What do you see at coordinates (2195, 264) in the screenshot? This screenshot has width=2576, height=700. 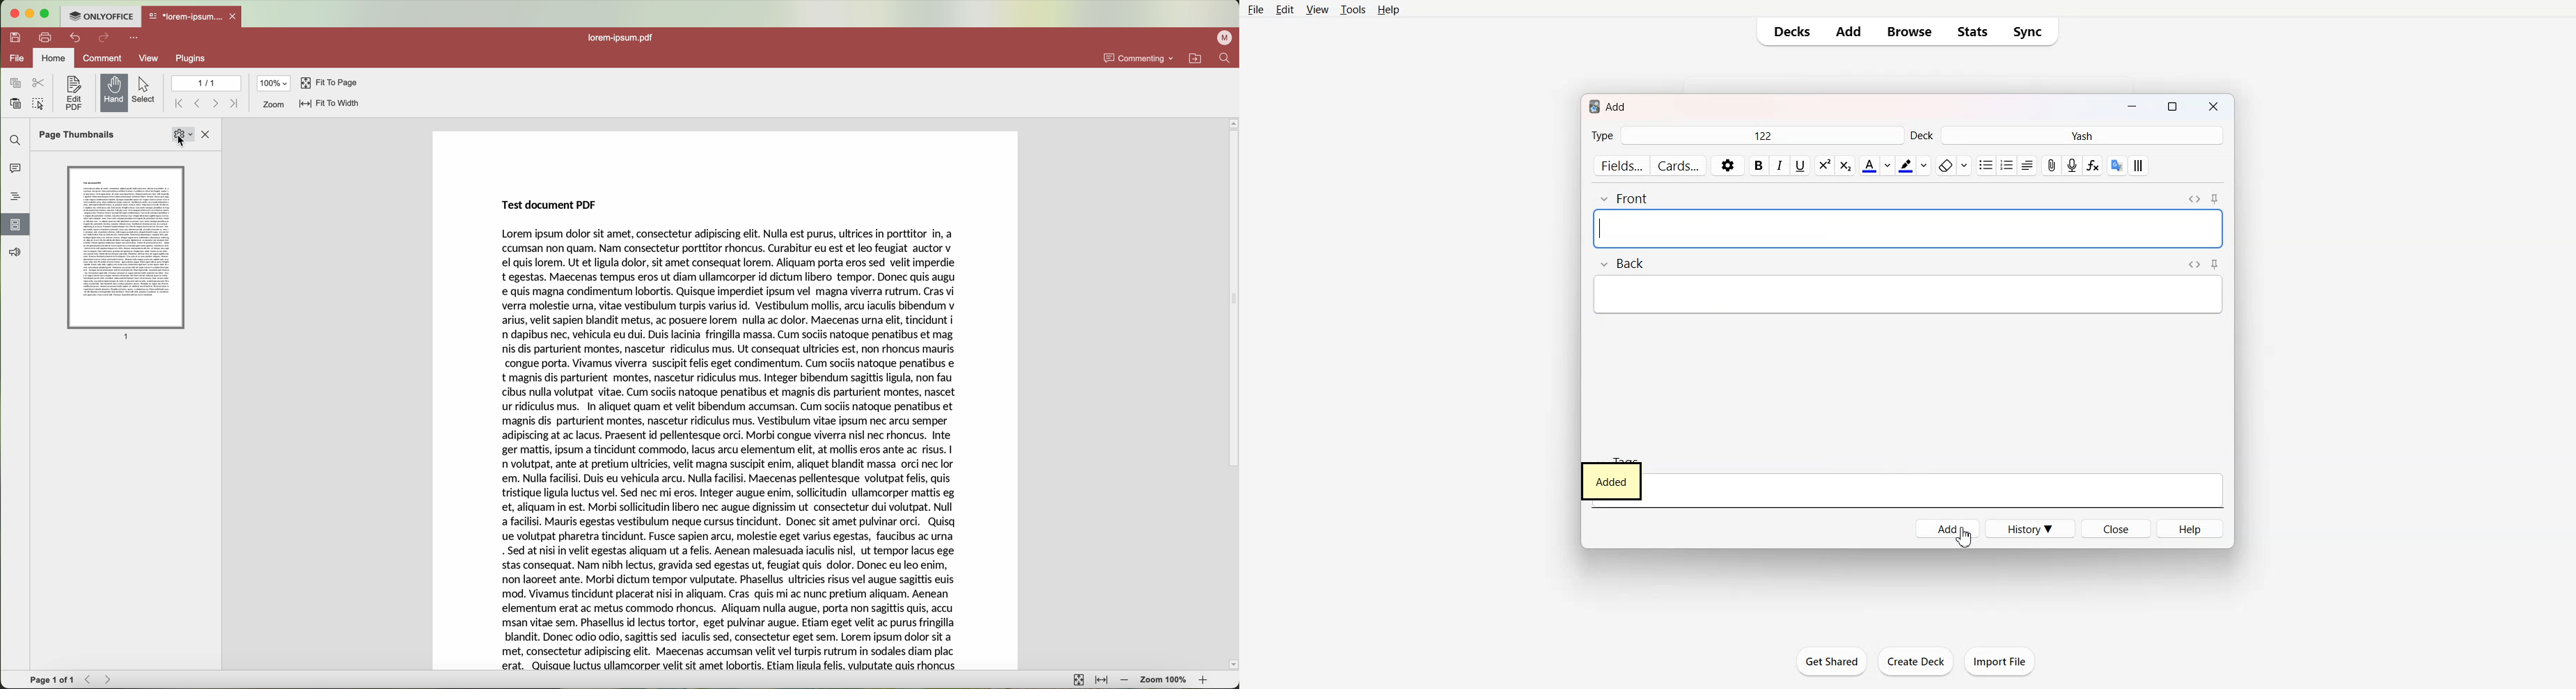 I see `Toggle HTML Editor` at bounding box center [2195, 264].